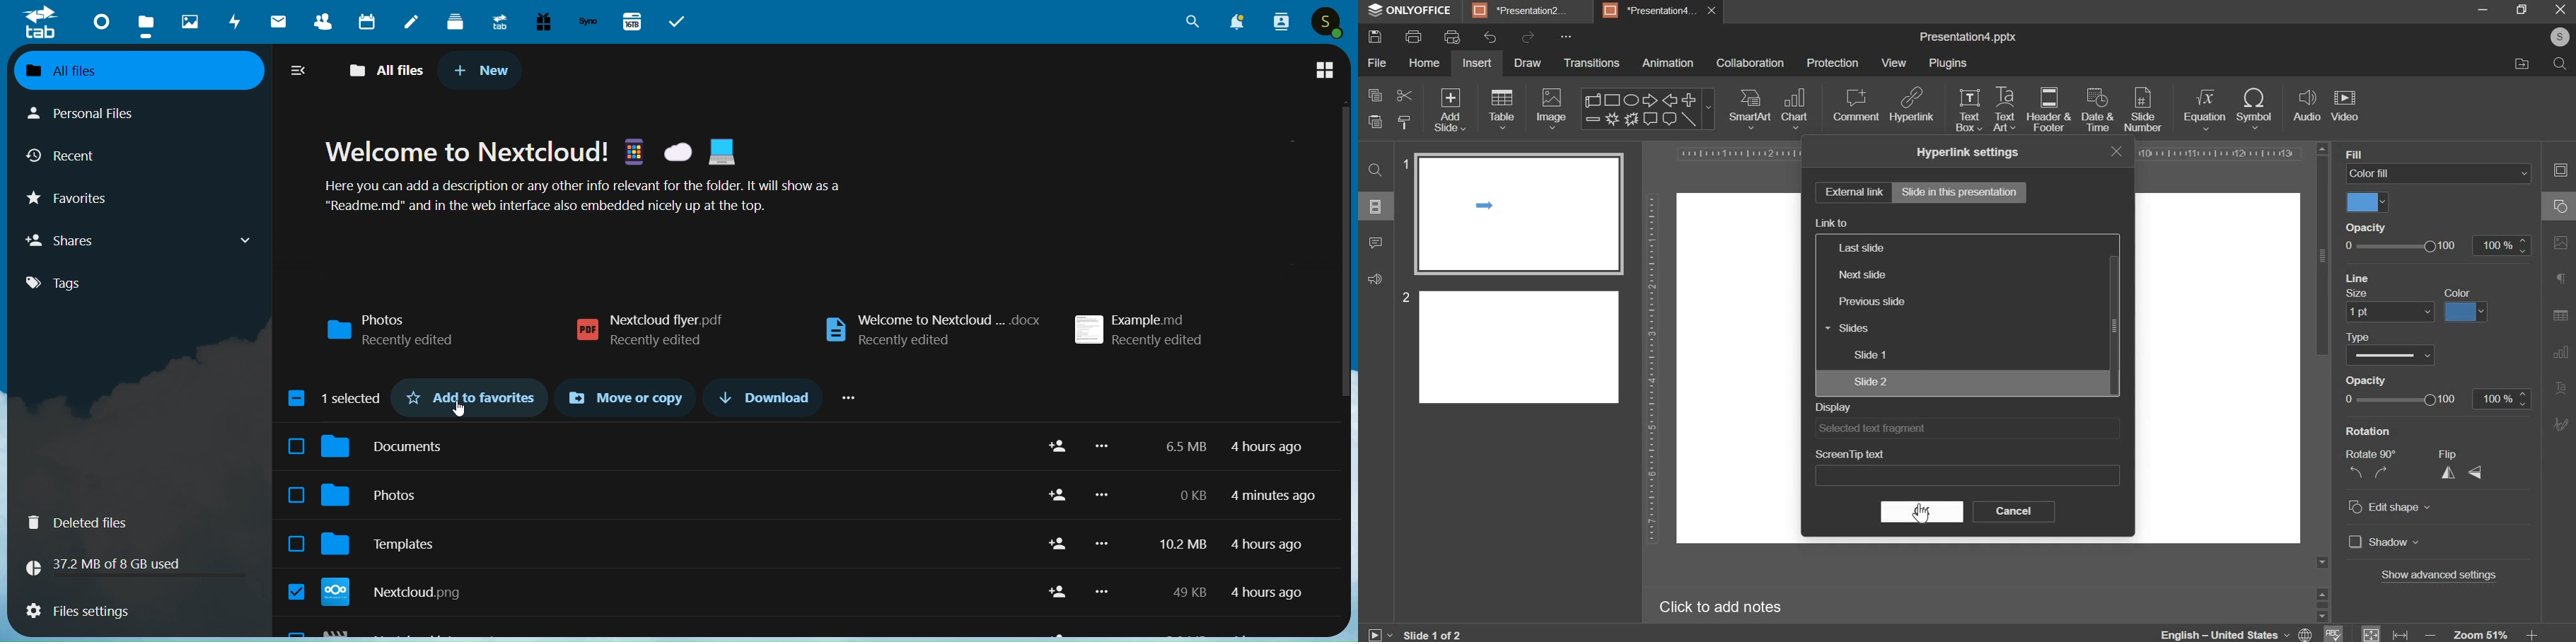 The image size is (2576, 644). I want to click on More, so click(1102, 591).